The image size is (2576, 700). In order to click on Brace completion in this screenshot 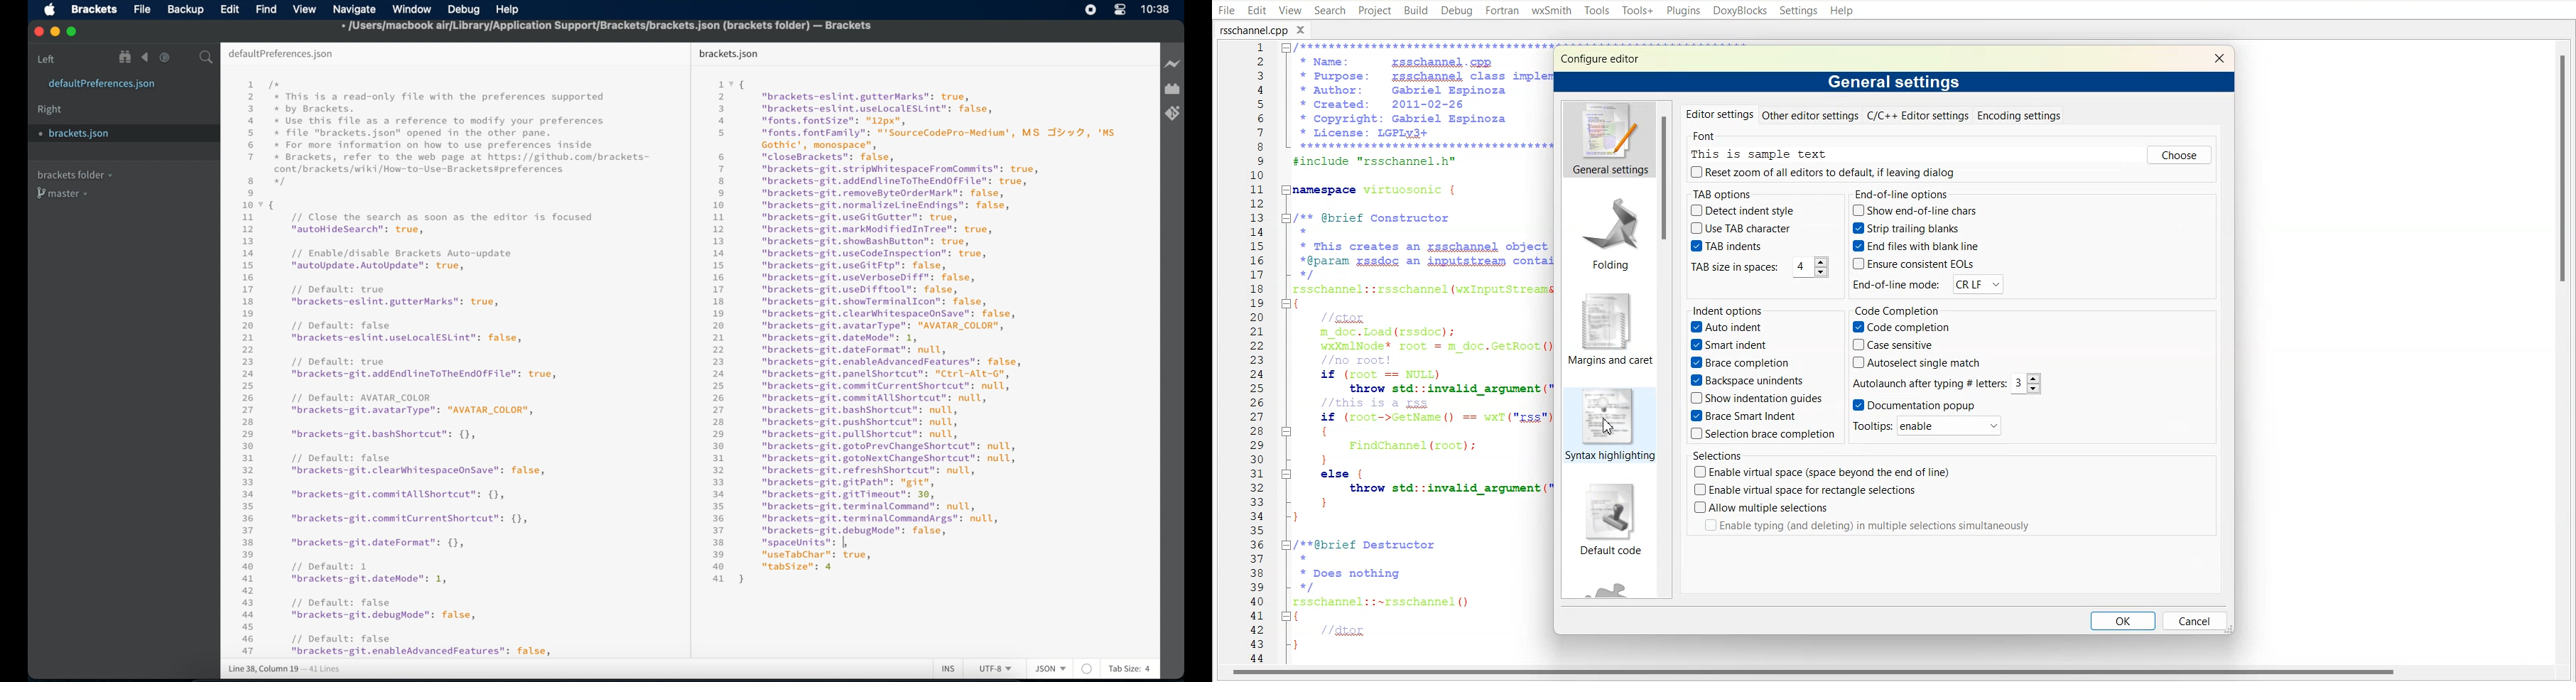, I will do `click(1741, 362)`.